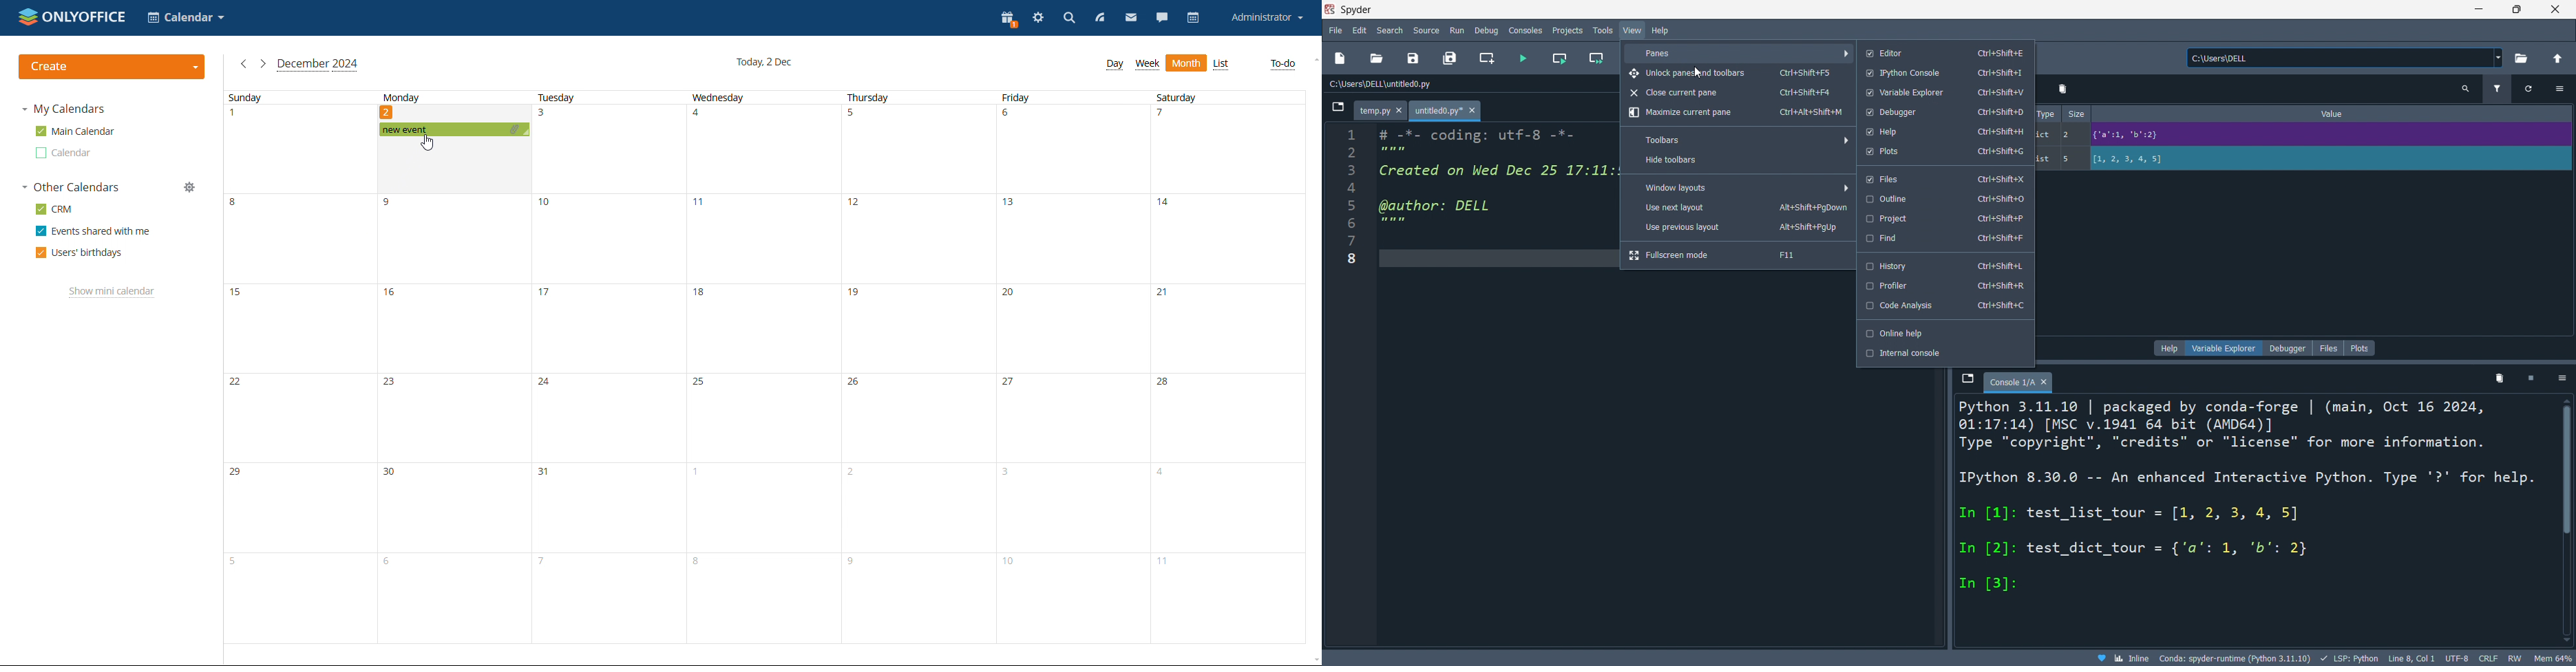  I want to click on help, so click(1661, 30).